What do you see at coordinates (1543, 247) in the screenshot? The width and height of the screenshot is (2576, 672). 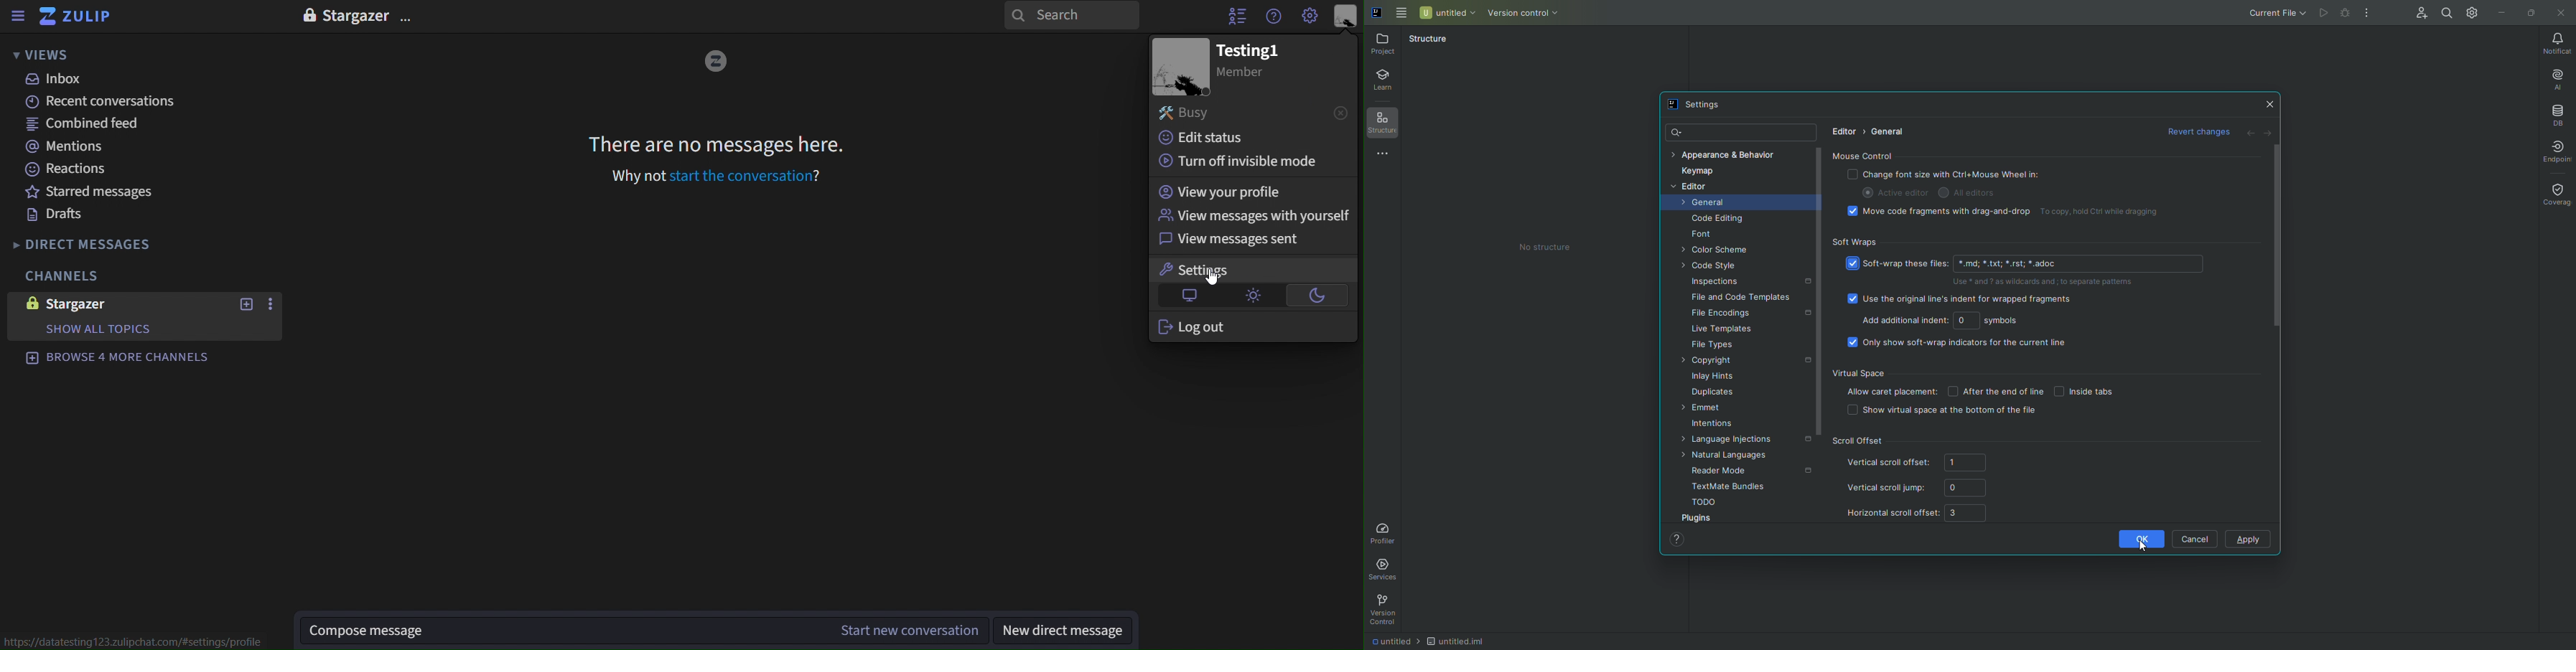 I see `No structure` at bounding box center [1543, 247].